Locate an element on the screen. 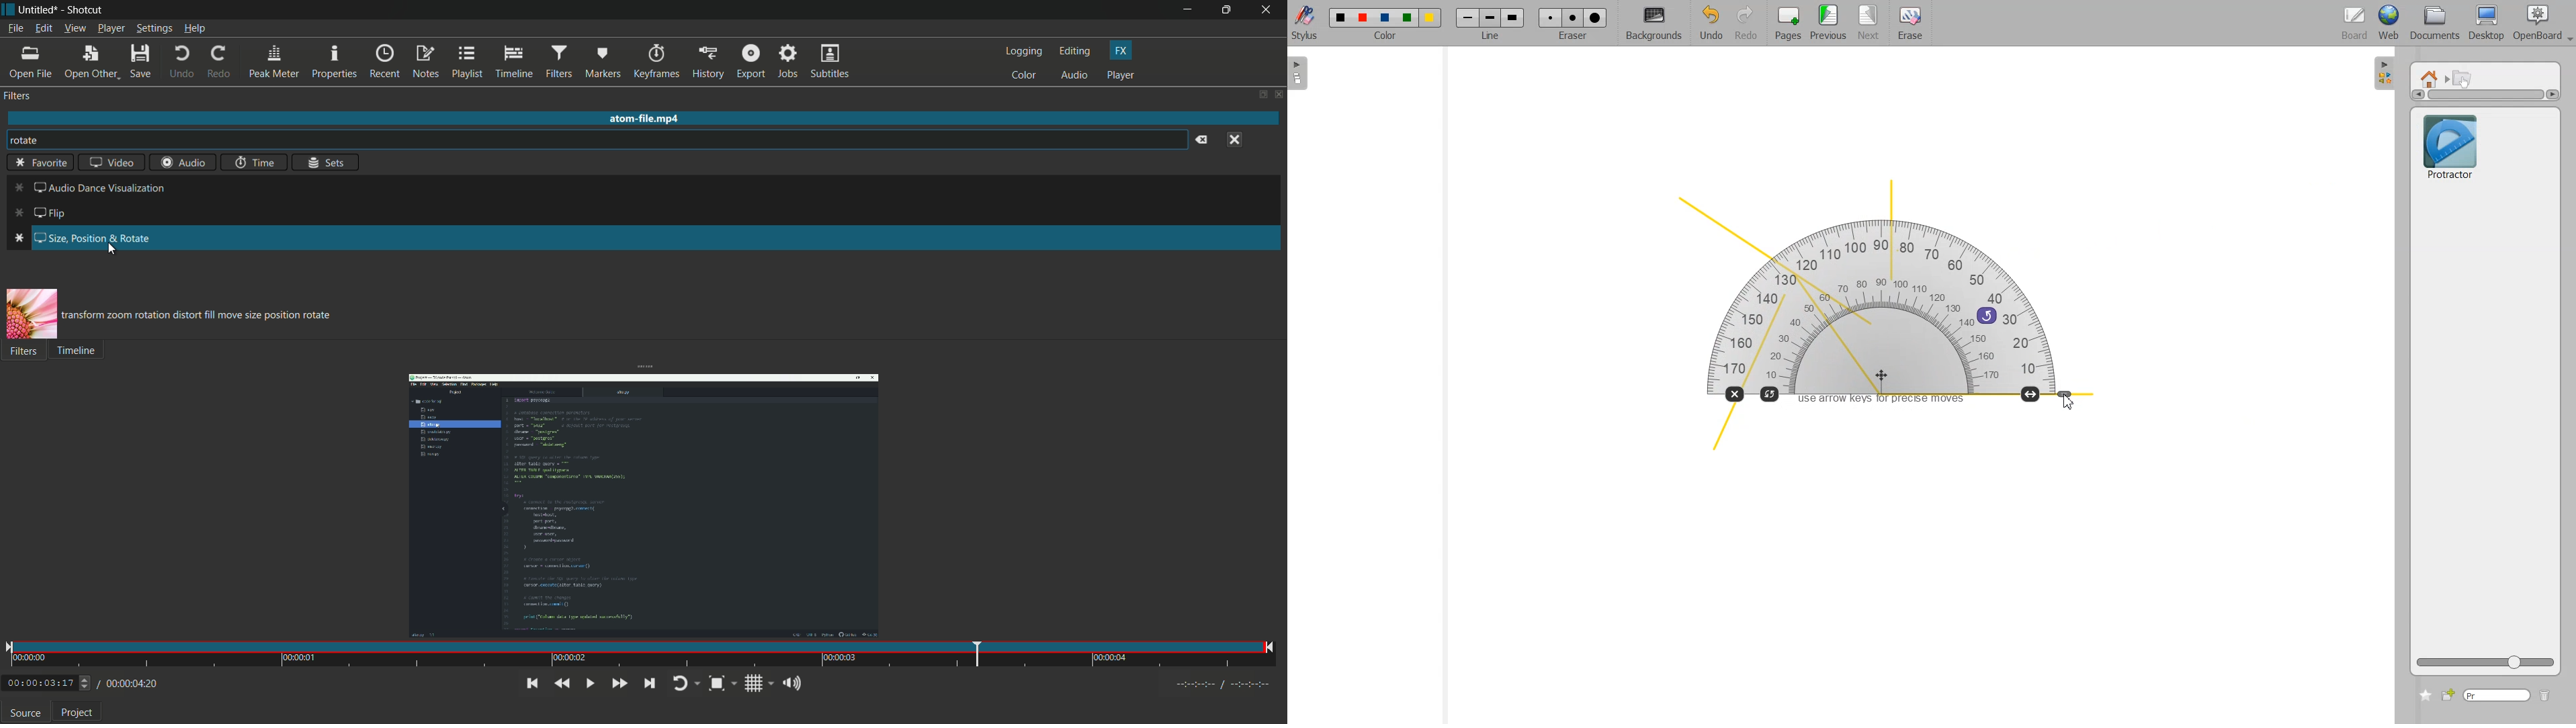 Image resolution: width=2576 pixels, height=728 pixels. atom-file.mp4 (imported video name) is located at coordinates (656, 119).